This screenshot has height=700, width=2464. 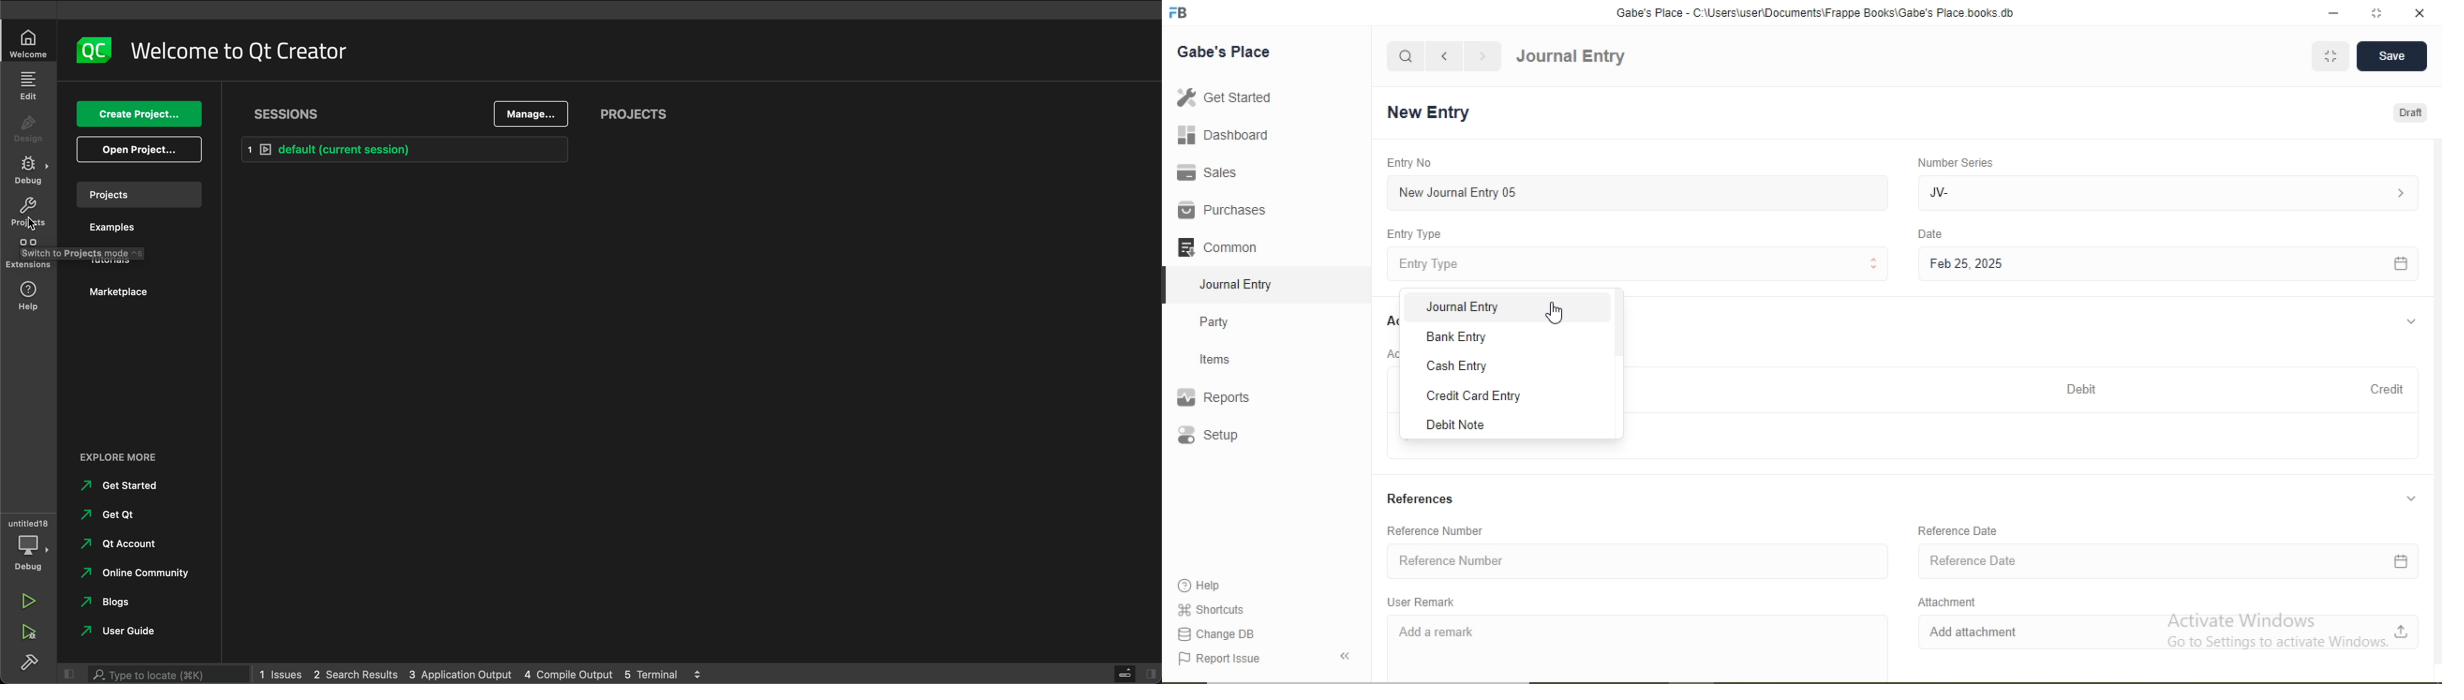 What do you see at coordinates (1222, 210) in the screenshot?
I see `Purchases` at bounding box center [1222, 210].